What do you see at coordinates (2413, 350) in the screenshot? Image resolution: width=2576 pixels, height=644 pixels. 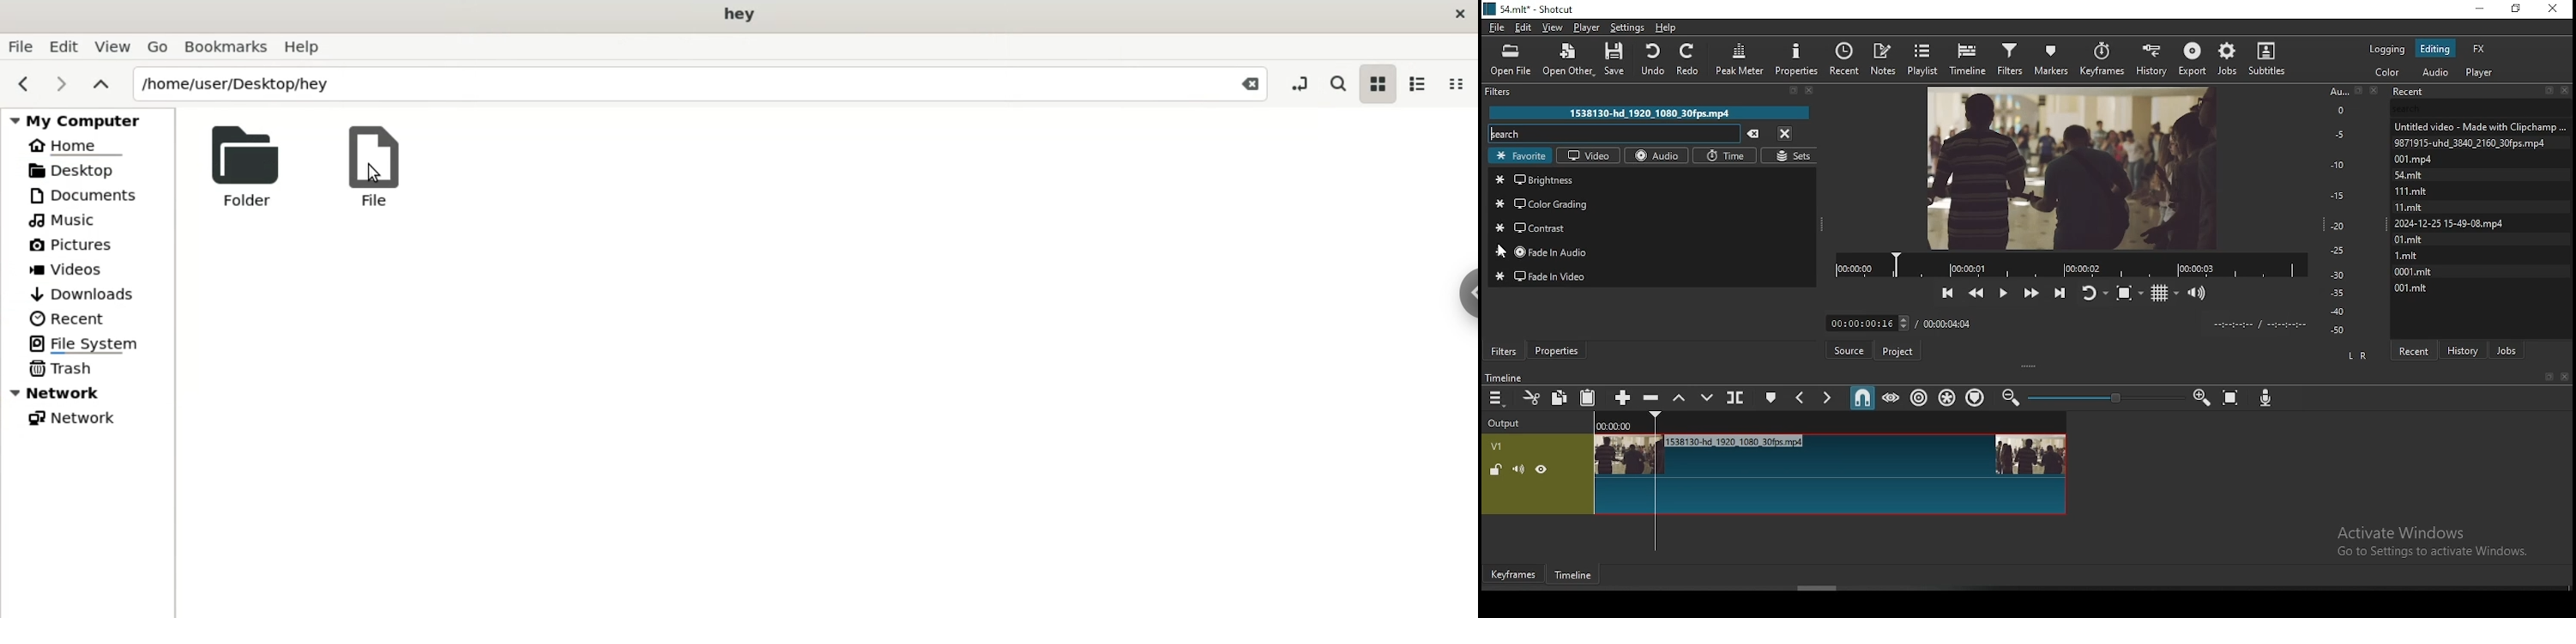 I see `recent` at bounding box center [2413, 350].